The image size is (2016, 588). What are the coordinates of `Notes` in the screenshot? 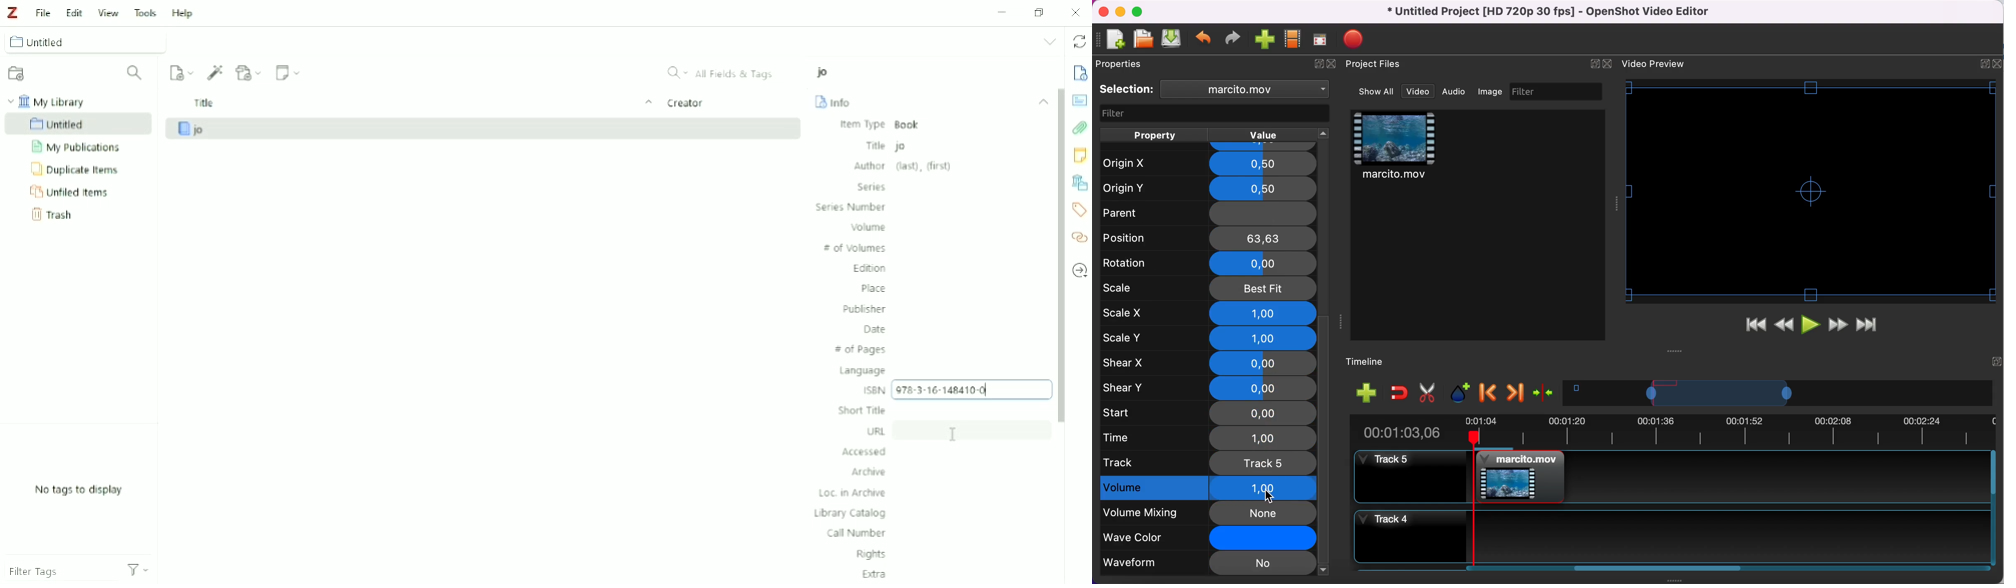 It's located at (1080, 156).